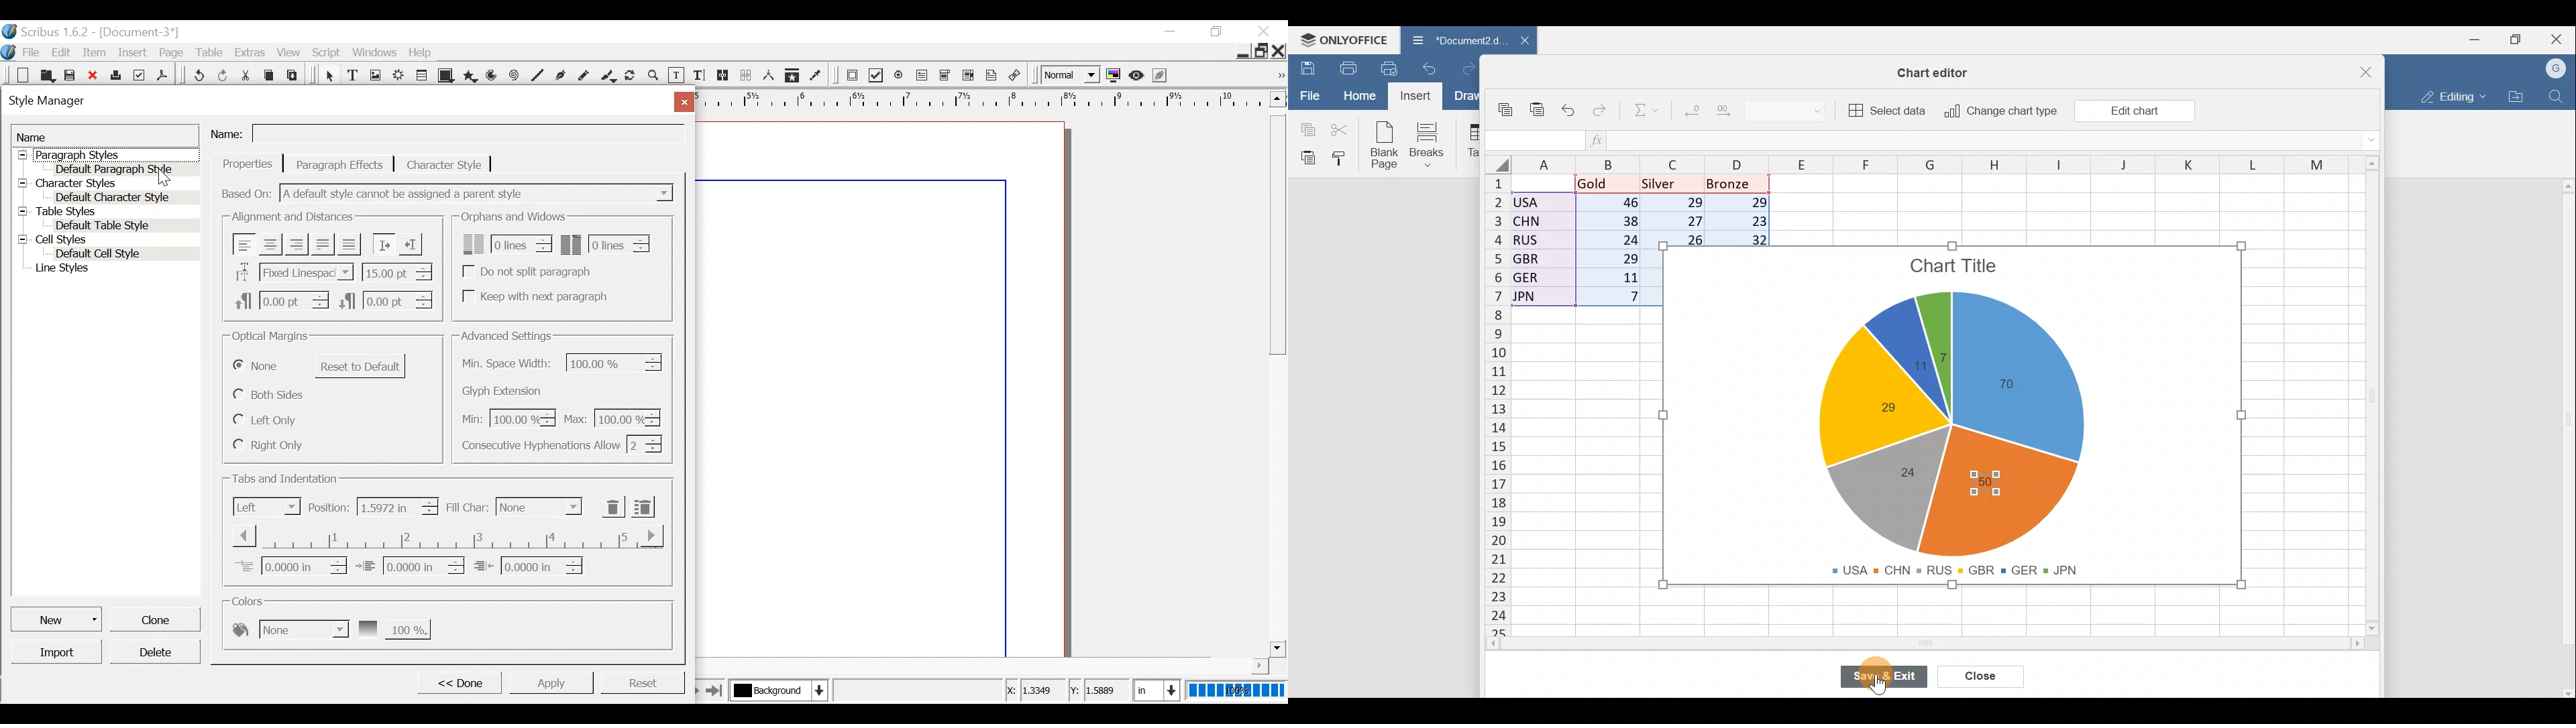  Describe the element at coordinates (247, 74) in the screenshot. I see `Cut` at that location.